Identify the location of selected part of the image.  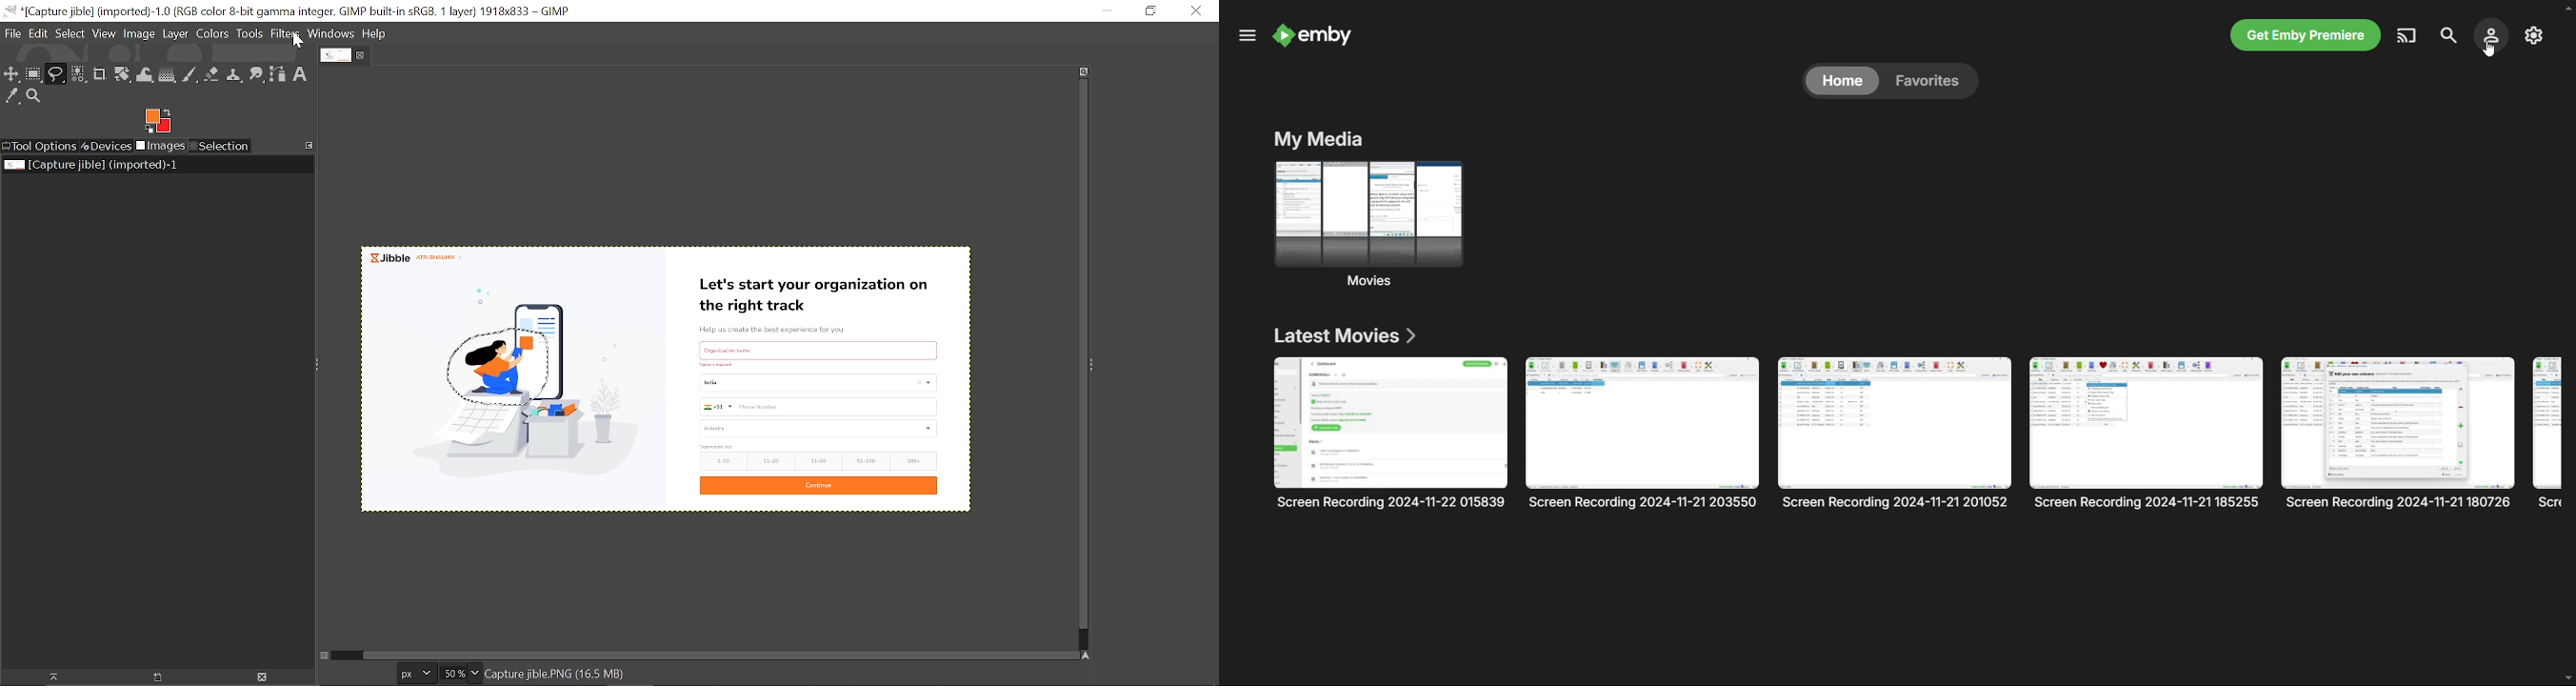
(501, 361).